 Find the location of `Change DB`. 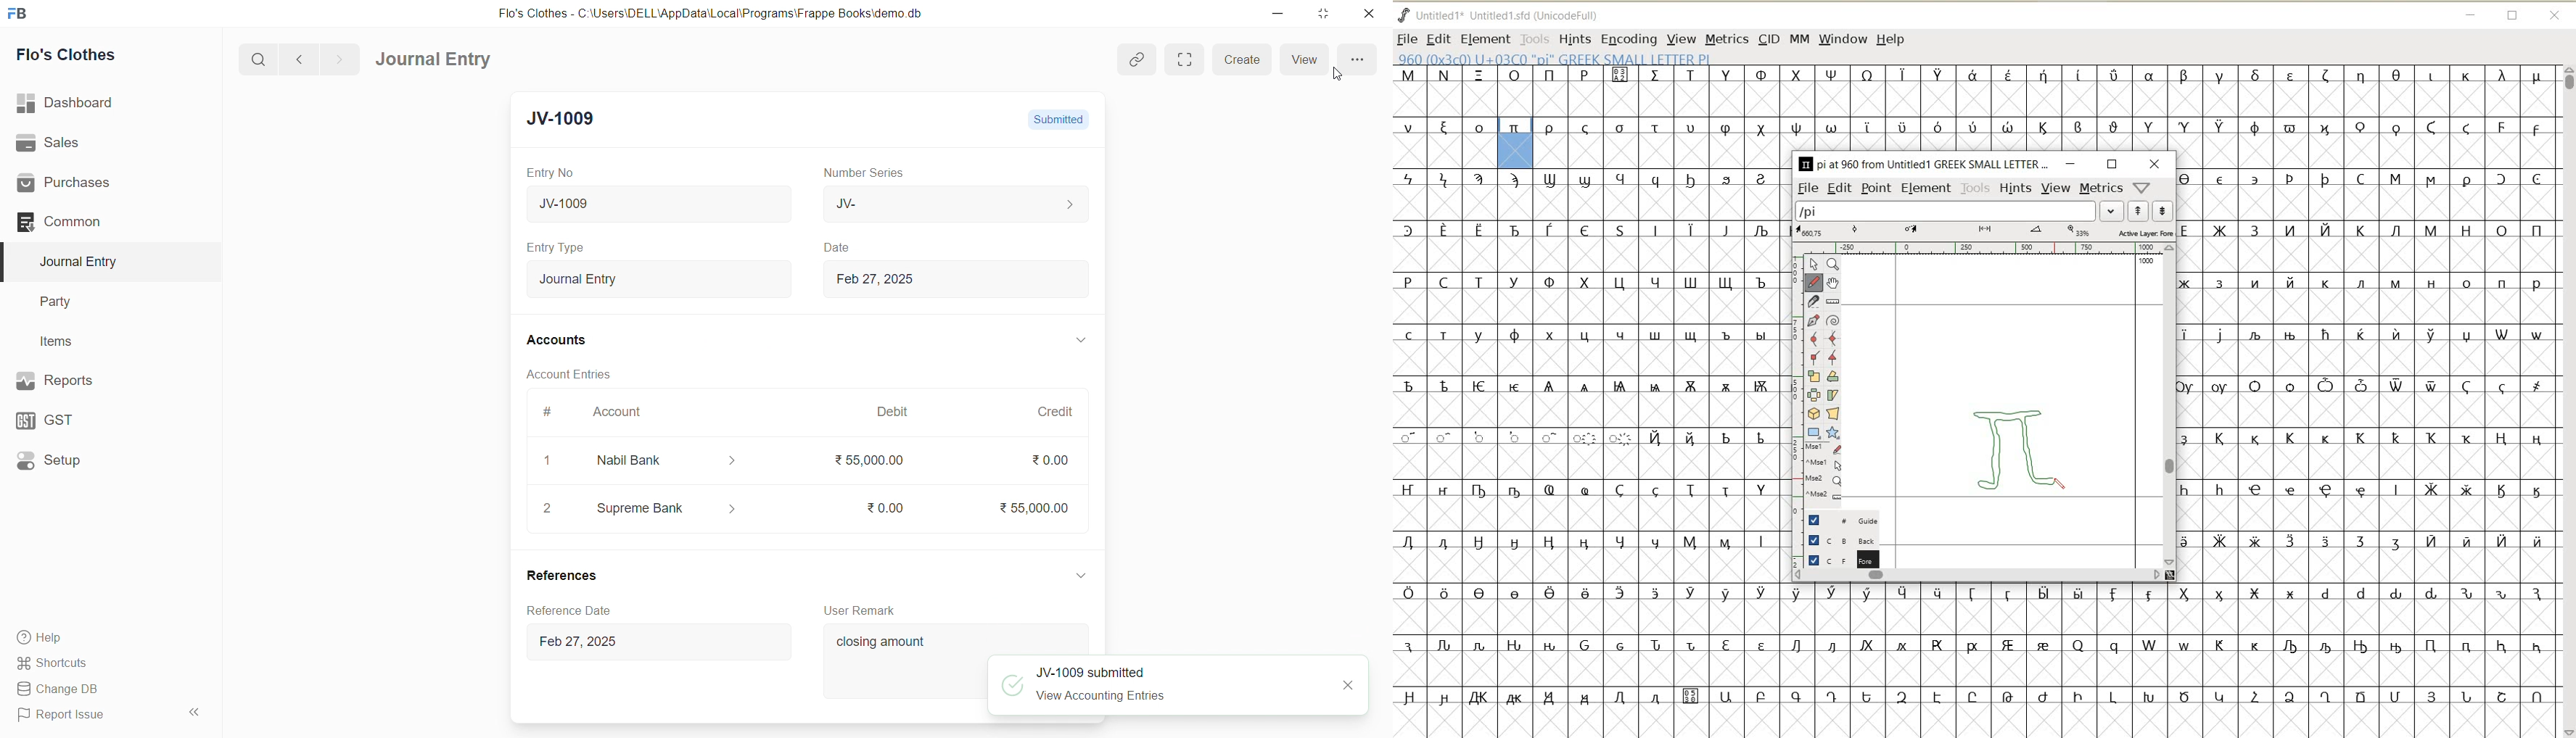

Change DB is located at coordinates (90, 688).